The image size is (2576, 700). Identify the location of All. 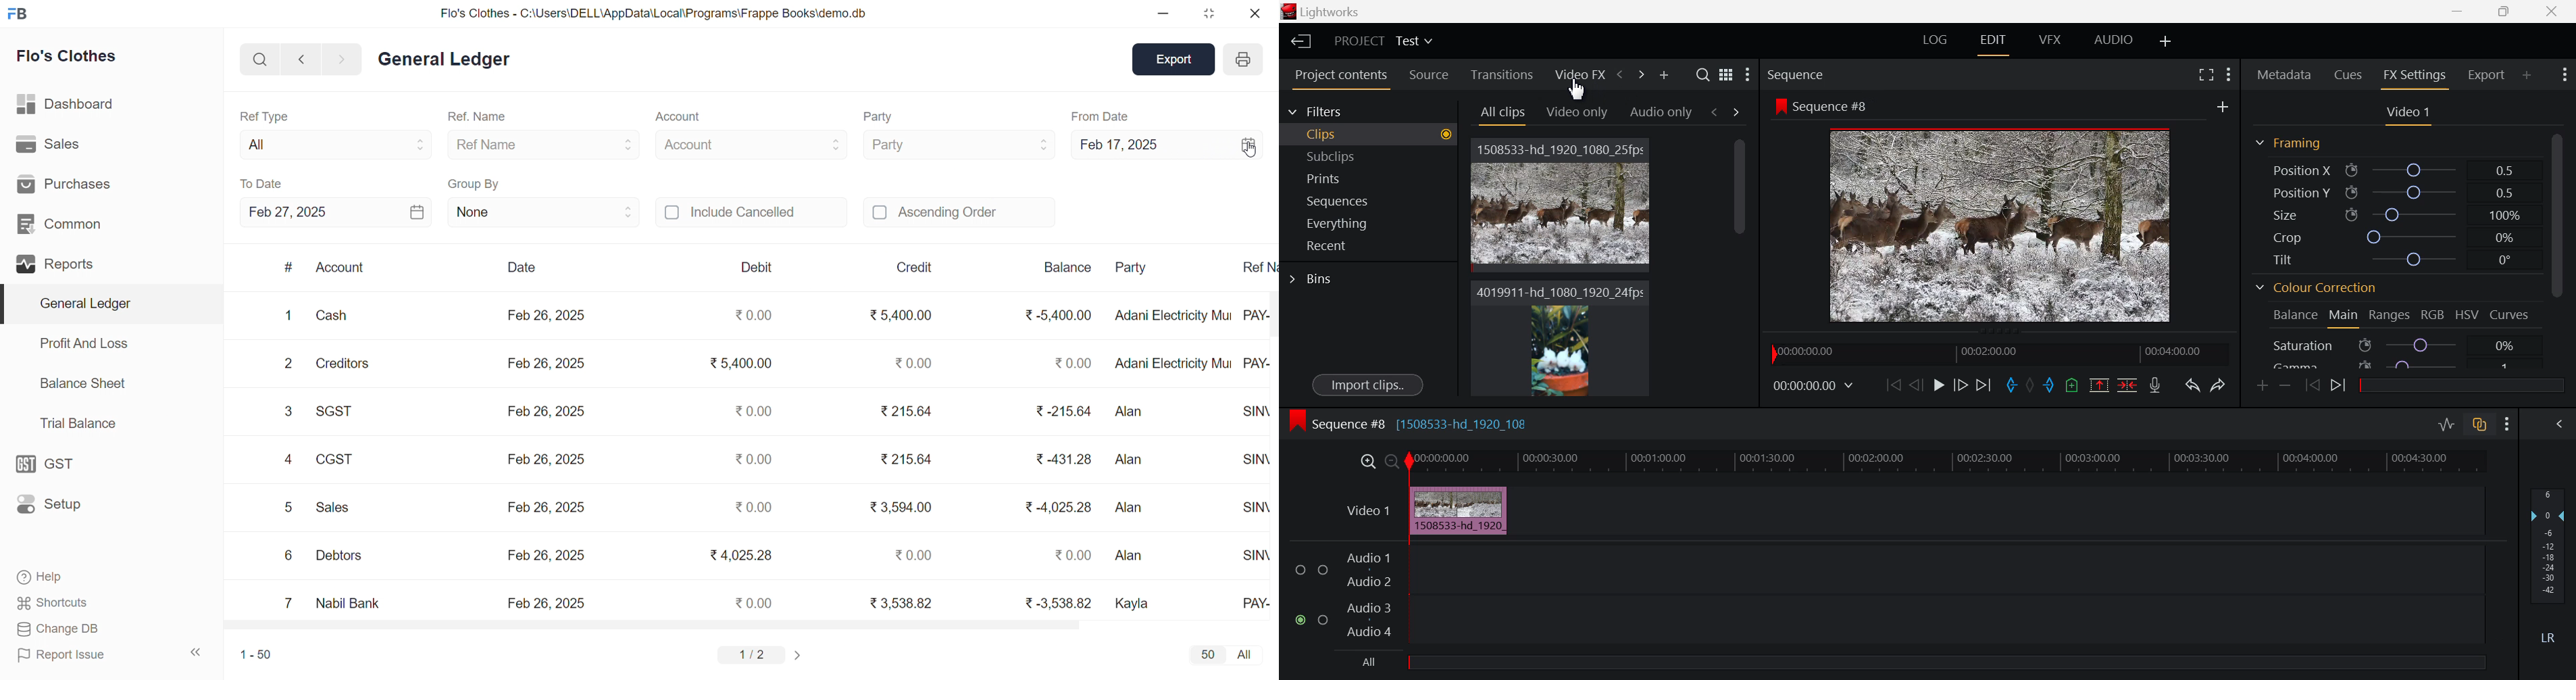
(332, 142).